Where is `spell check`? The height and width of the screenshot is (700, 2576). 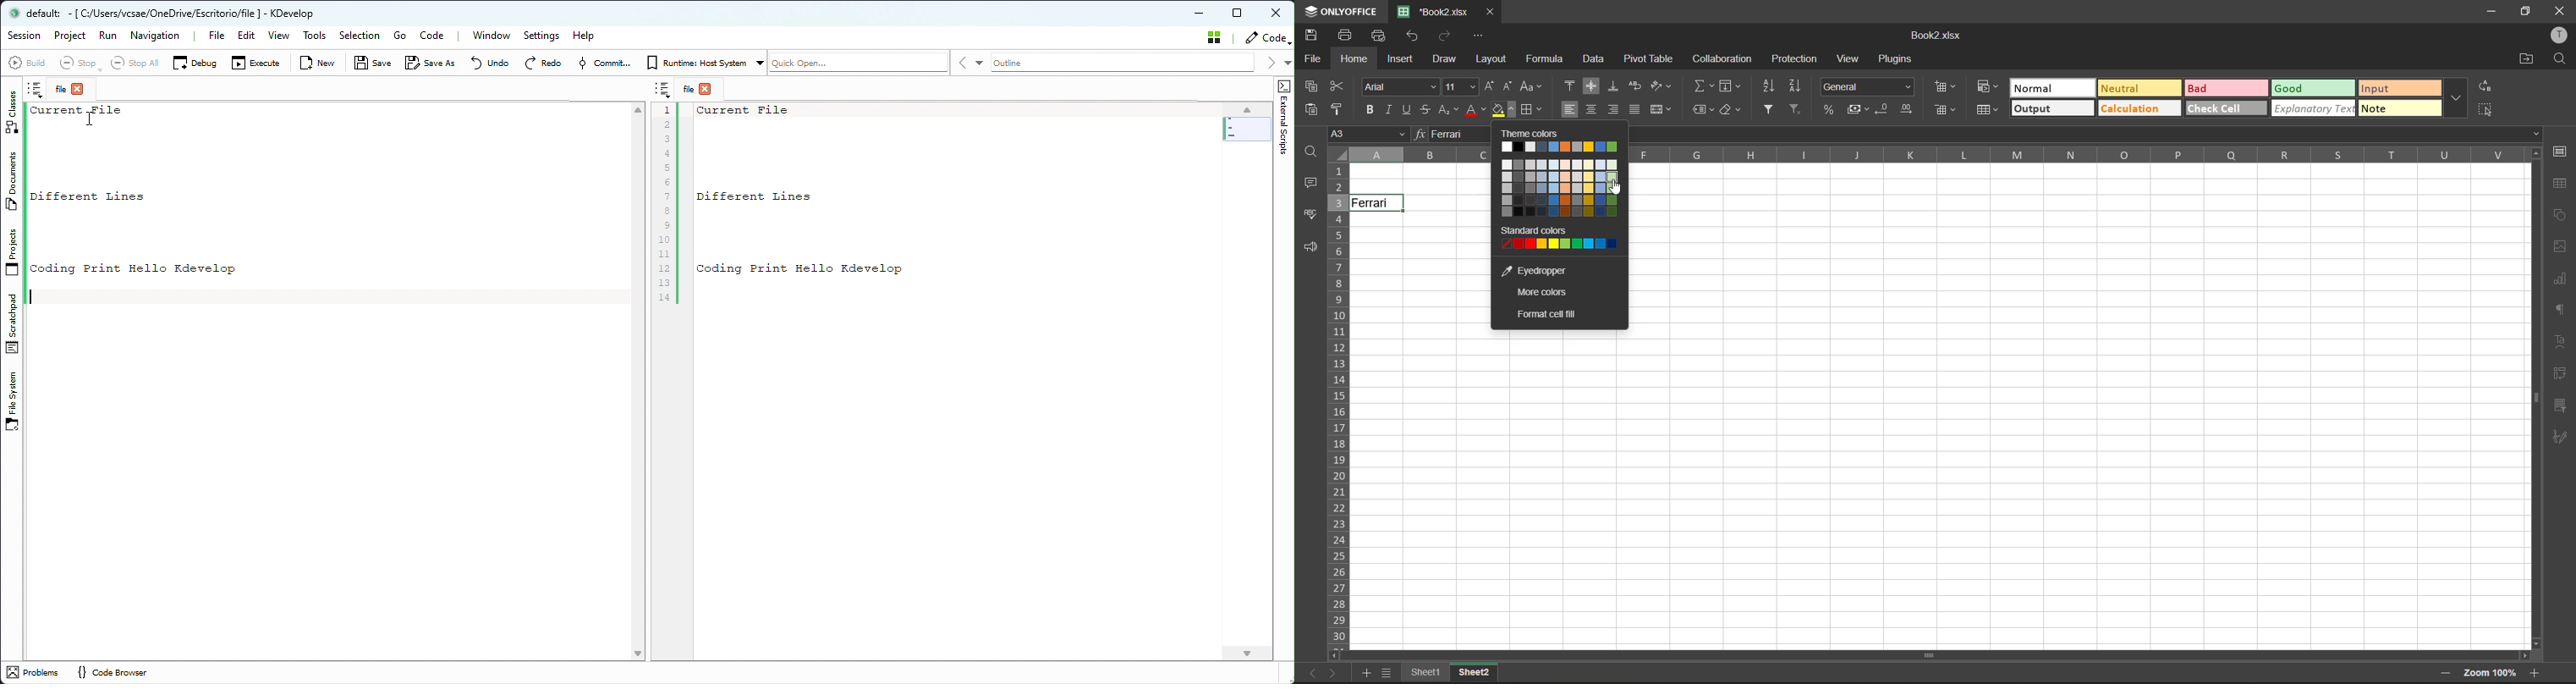
spell check is located at coordinates (1310, 216).